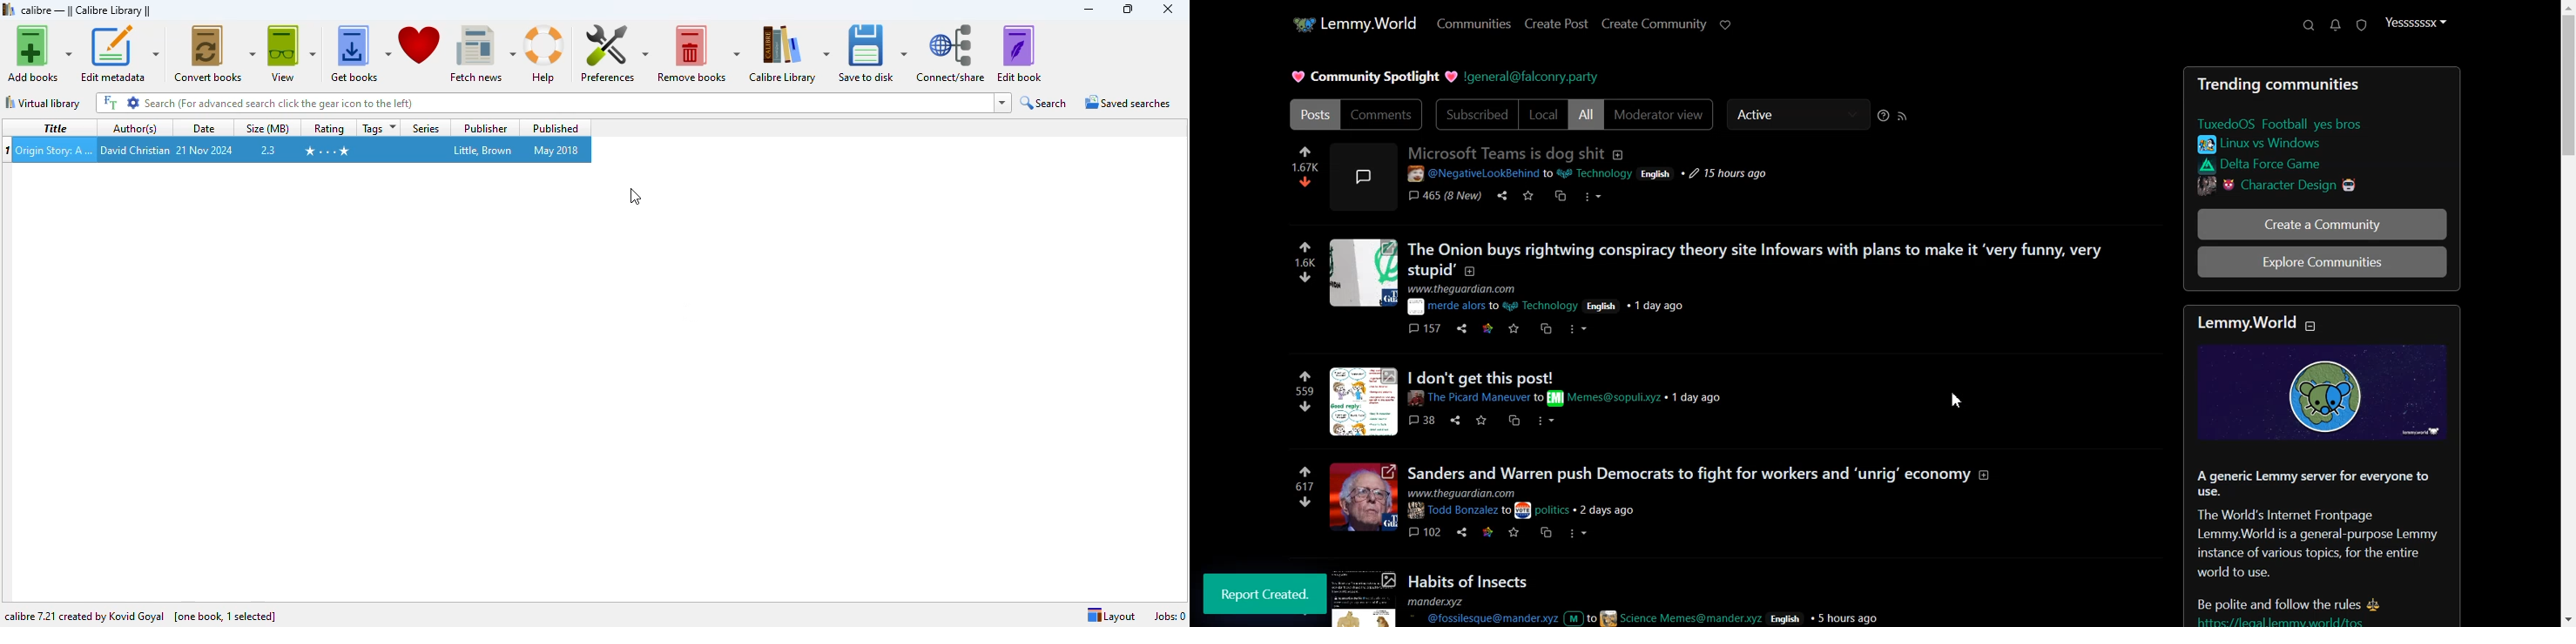 Image resolution: width=2576 pixels, height=644 pixels. Describe the element at coordinates (213, 53) in the screenshot. I see `convert books` at that location.